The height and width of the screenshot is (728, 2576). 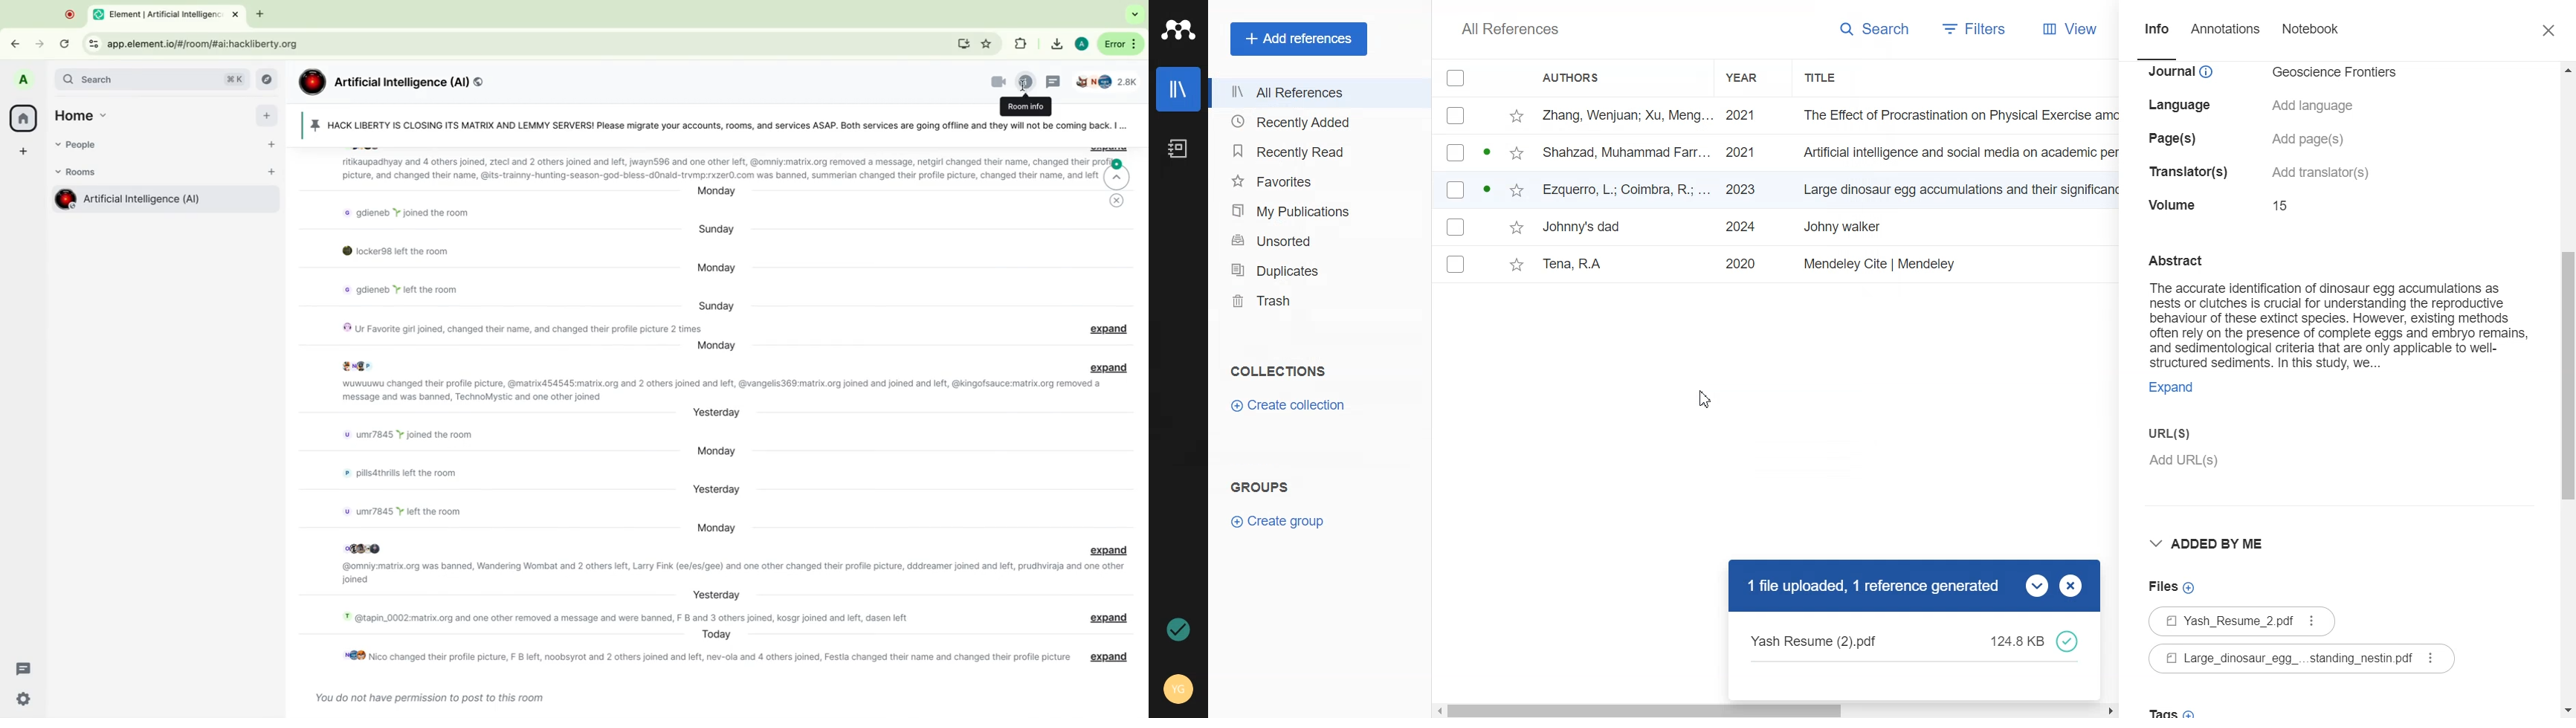 I want to click on details, so click(x=2311, y=139).